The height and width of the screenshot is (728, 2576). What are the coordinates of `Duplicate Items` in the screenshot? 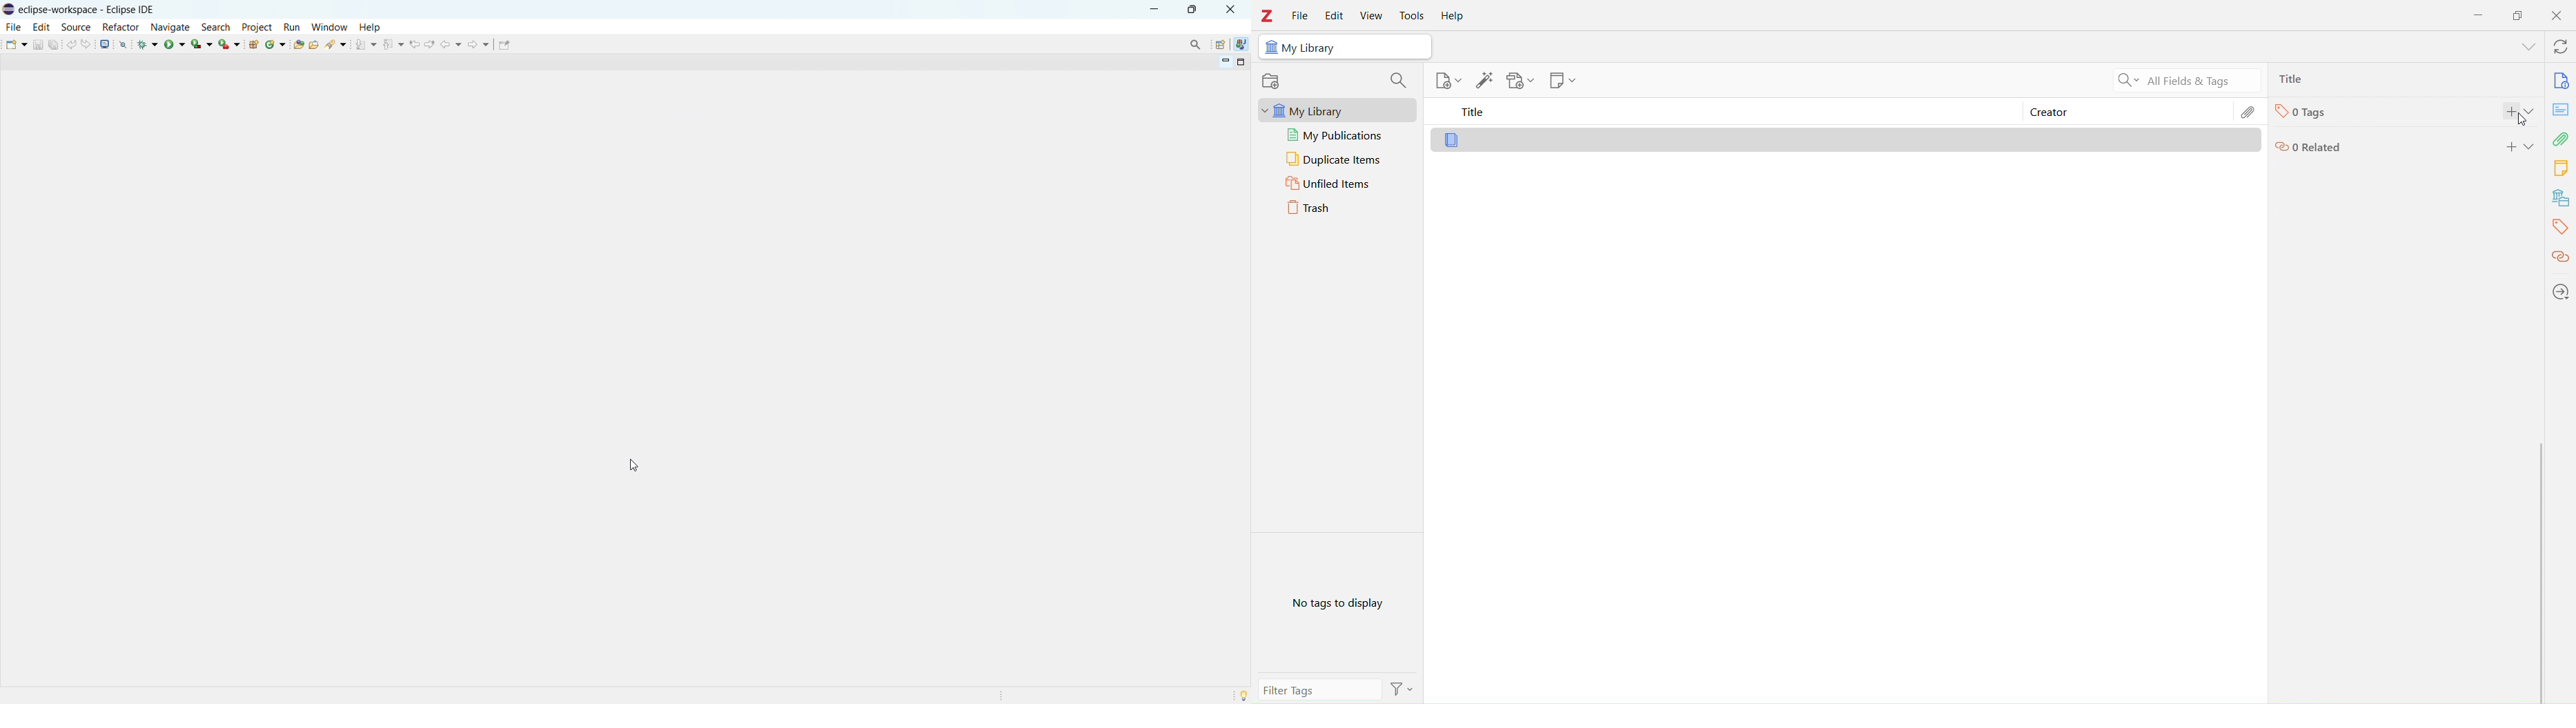 It's located at (1338, 160).